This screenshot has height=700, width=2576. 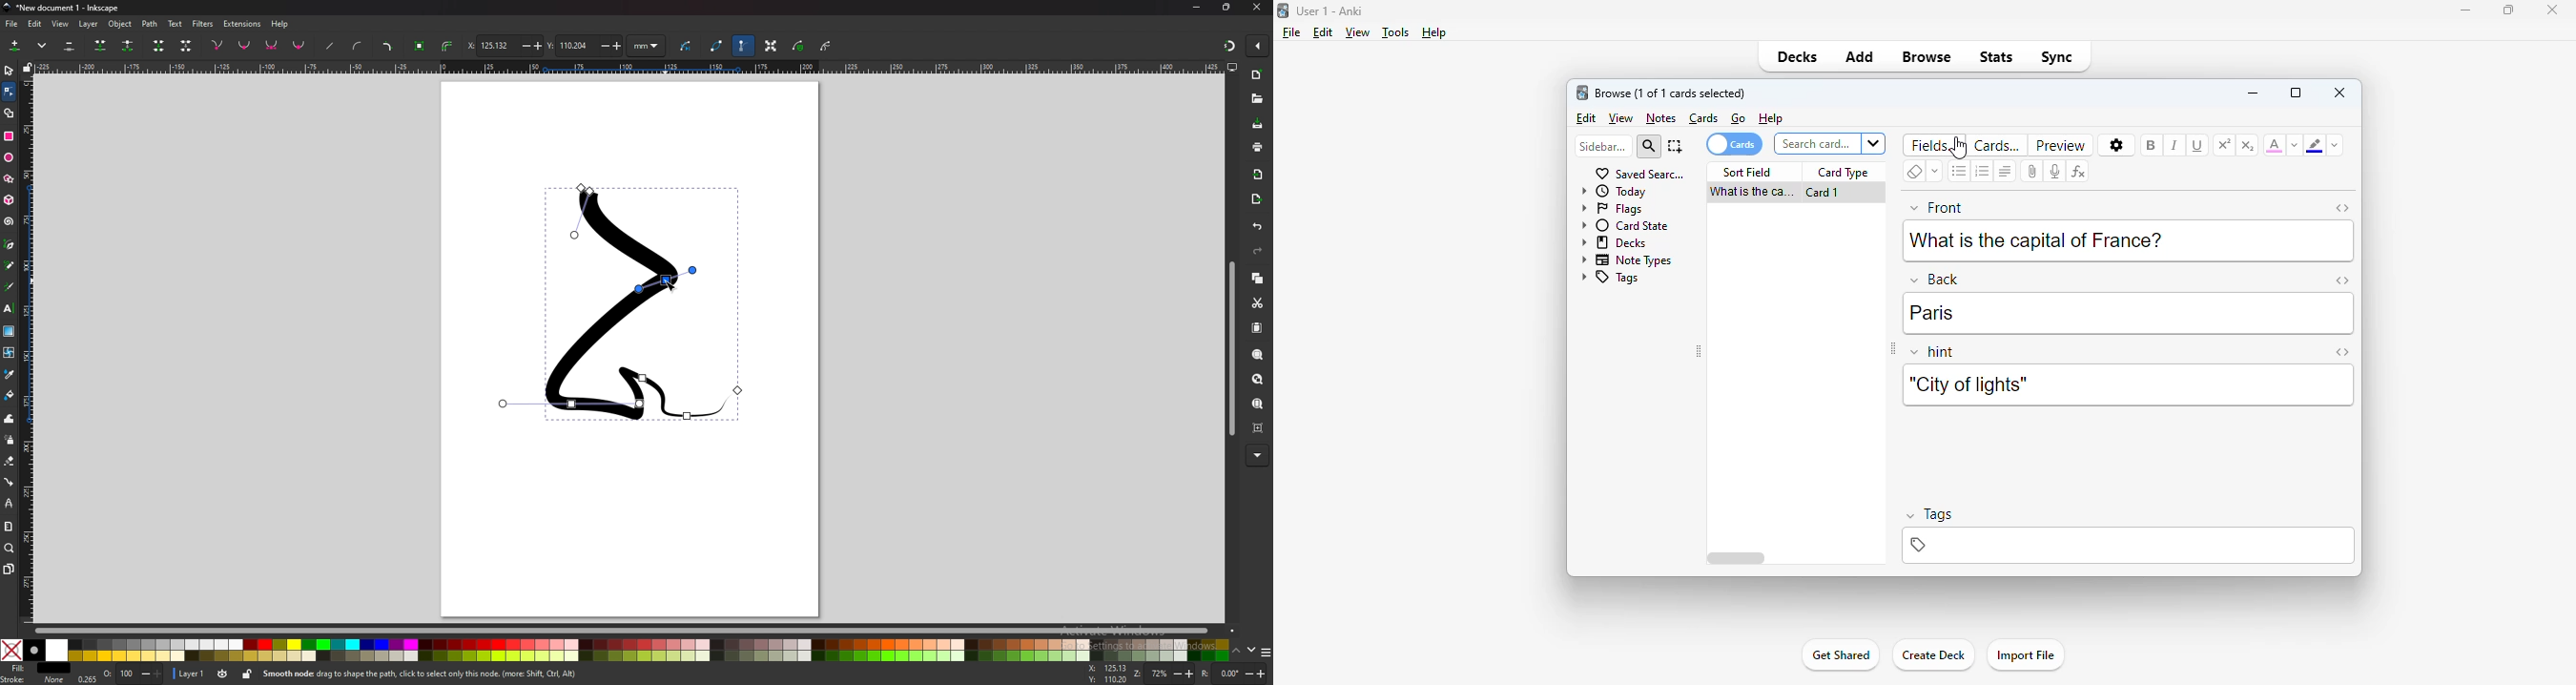 I want to click on eraser, so click(x=10, y=460).